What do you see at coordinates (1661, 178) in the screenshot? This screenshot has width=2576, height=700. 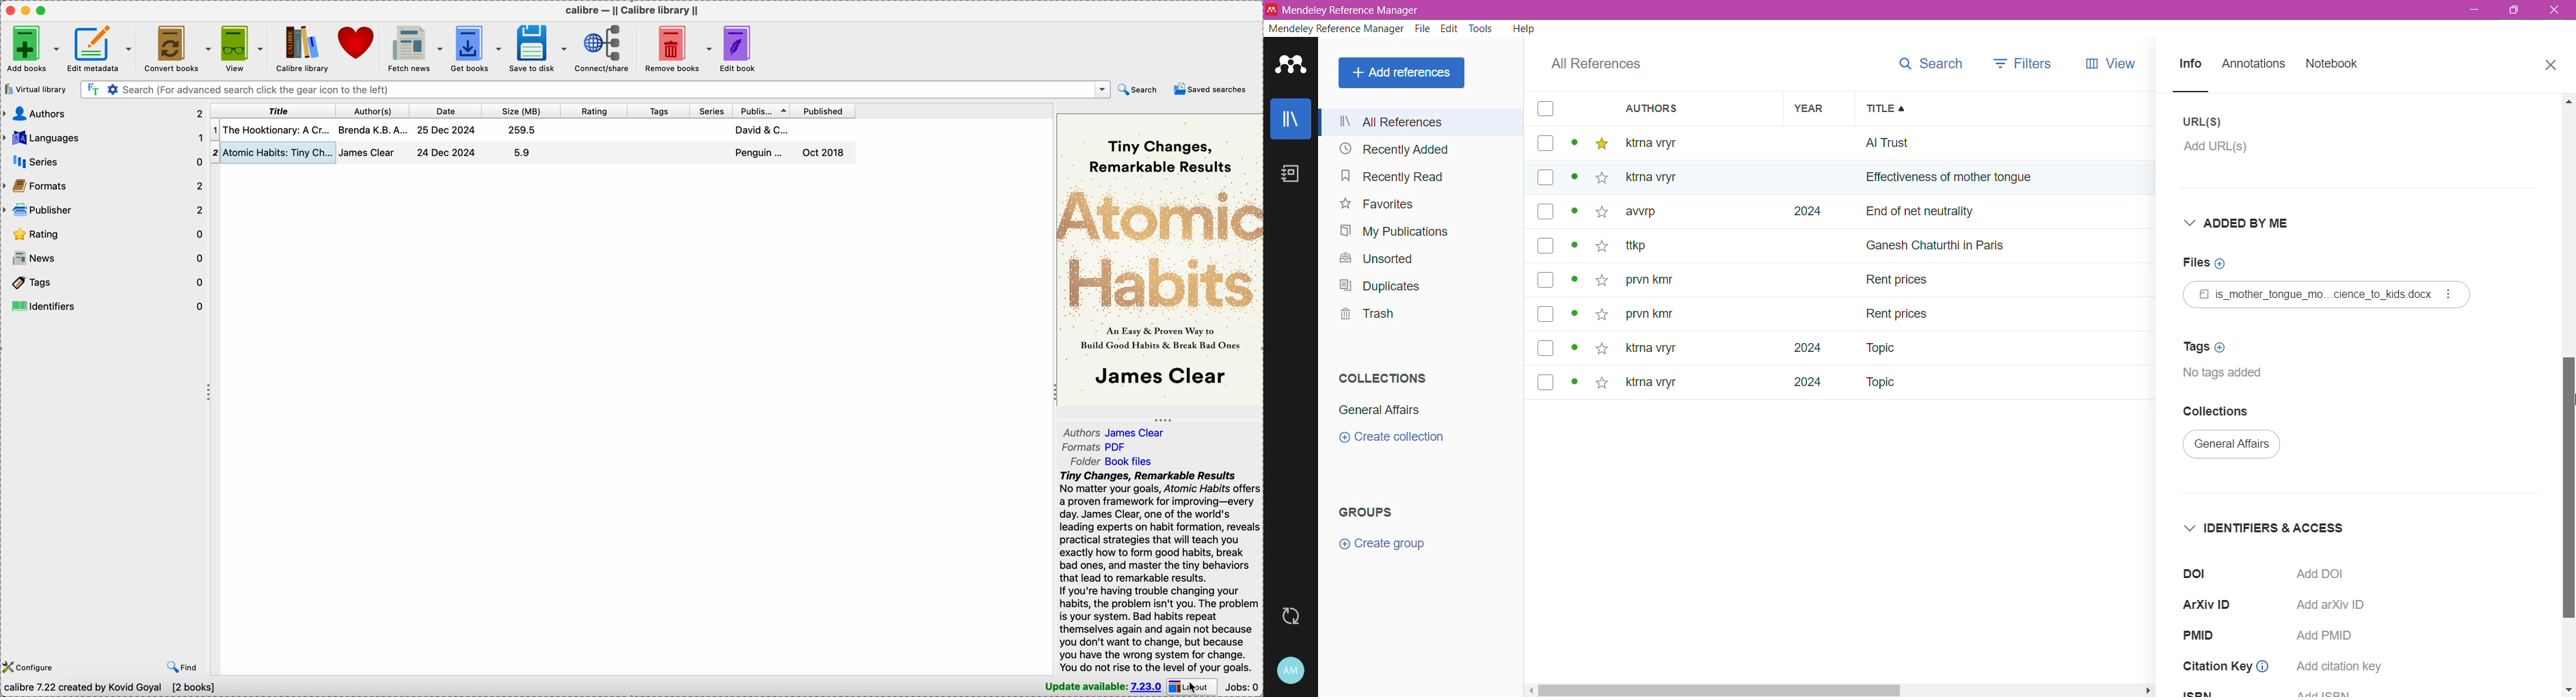 I see `` at bounding box center [1661, 178].